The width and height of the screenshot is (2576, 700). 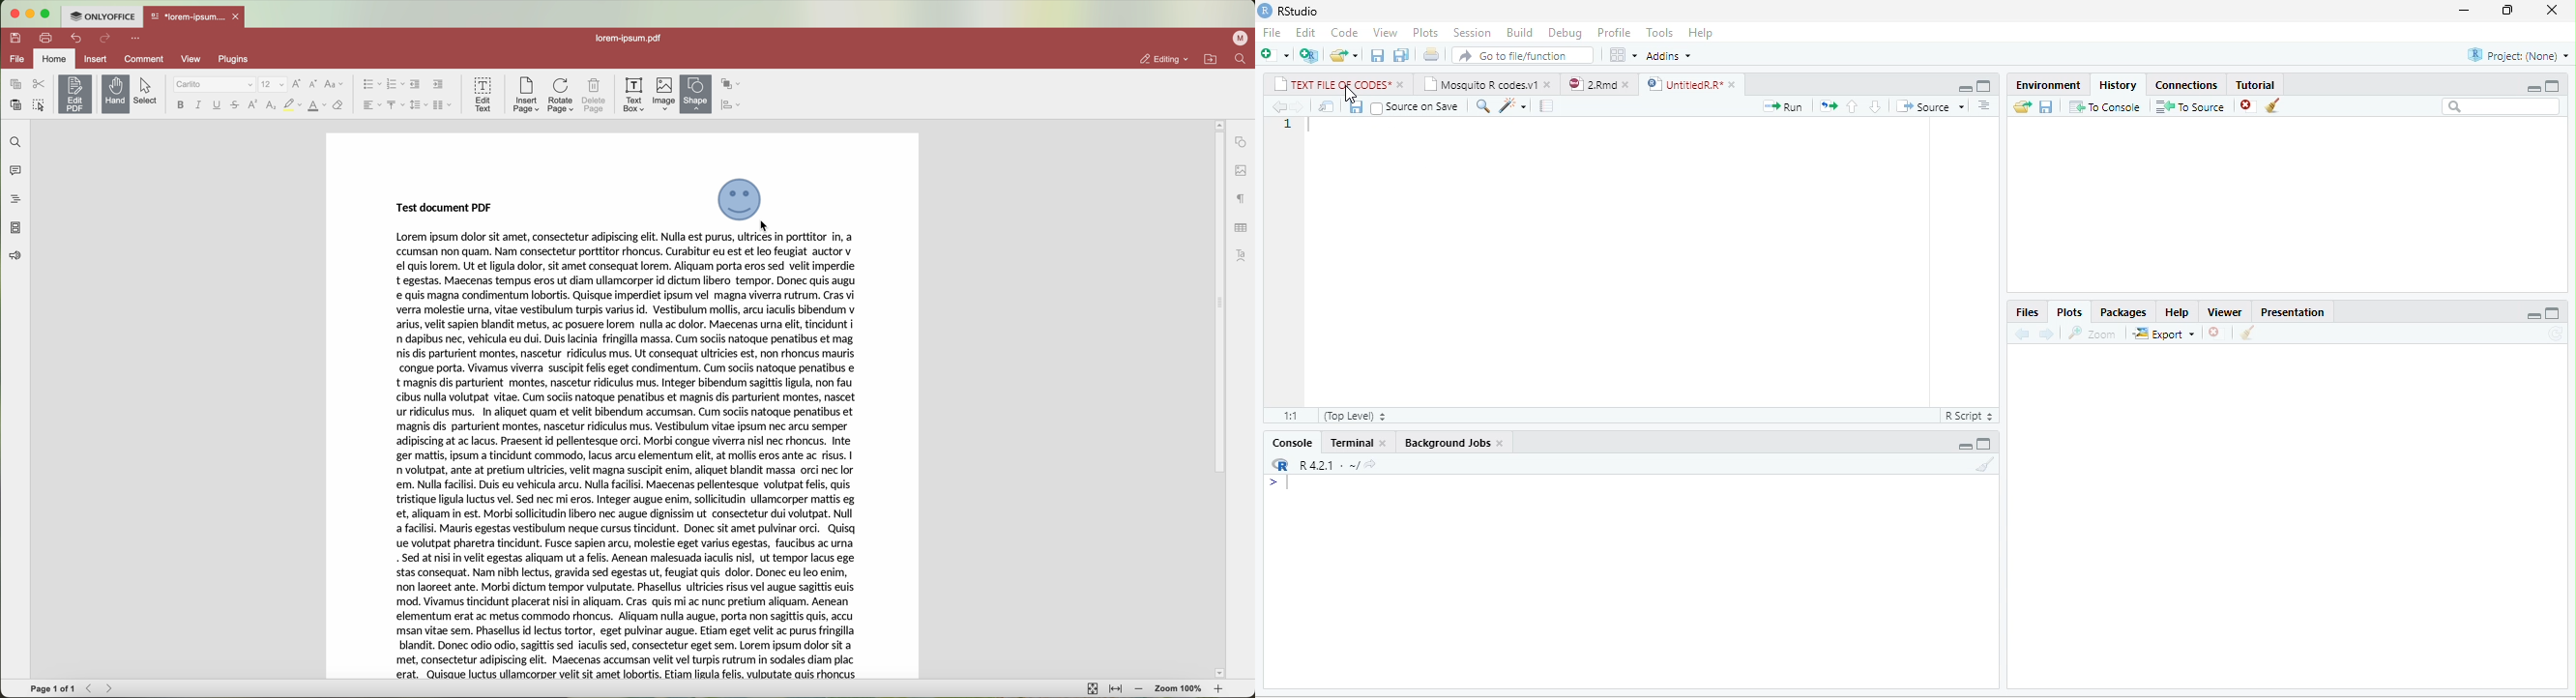 I want to click on text box, so click(x=633, y=93).